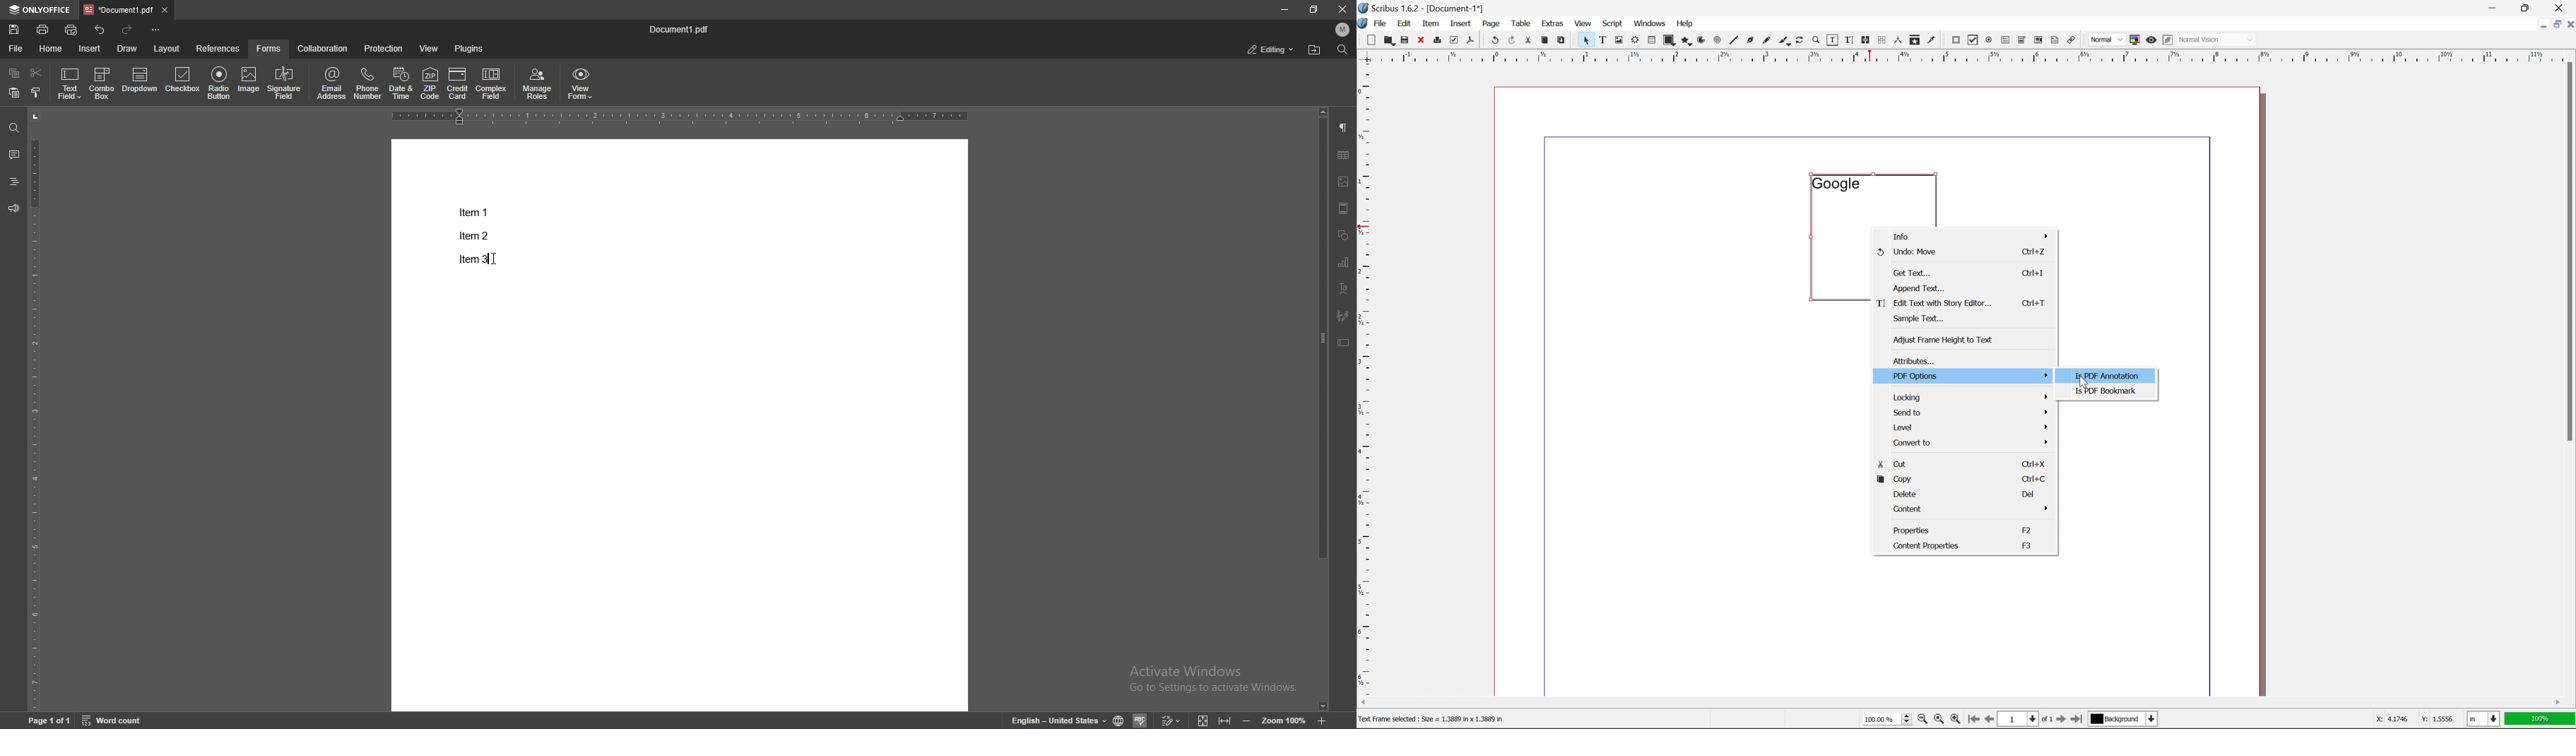 The image size is (2576, 756). What do you see at coordinates (1687, 41) in the screenshot?
I see `polygon` at bounding box center [1687, 41].